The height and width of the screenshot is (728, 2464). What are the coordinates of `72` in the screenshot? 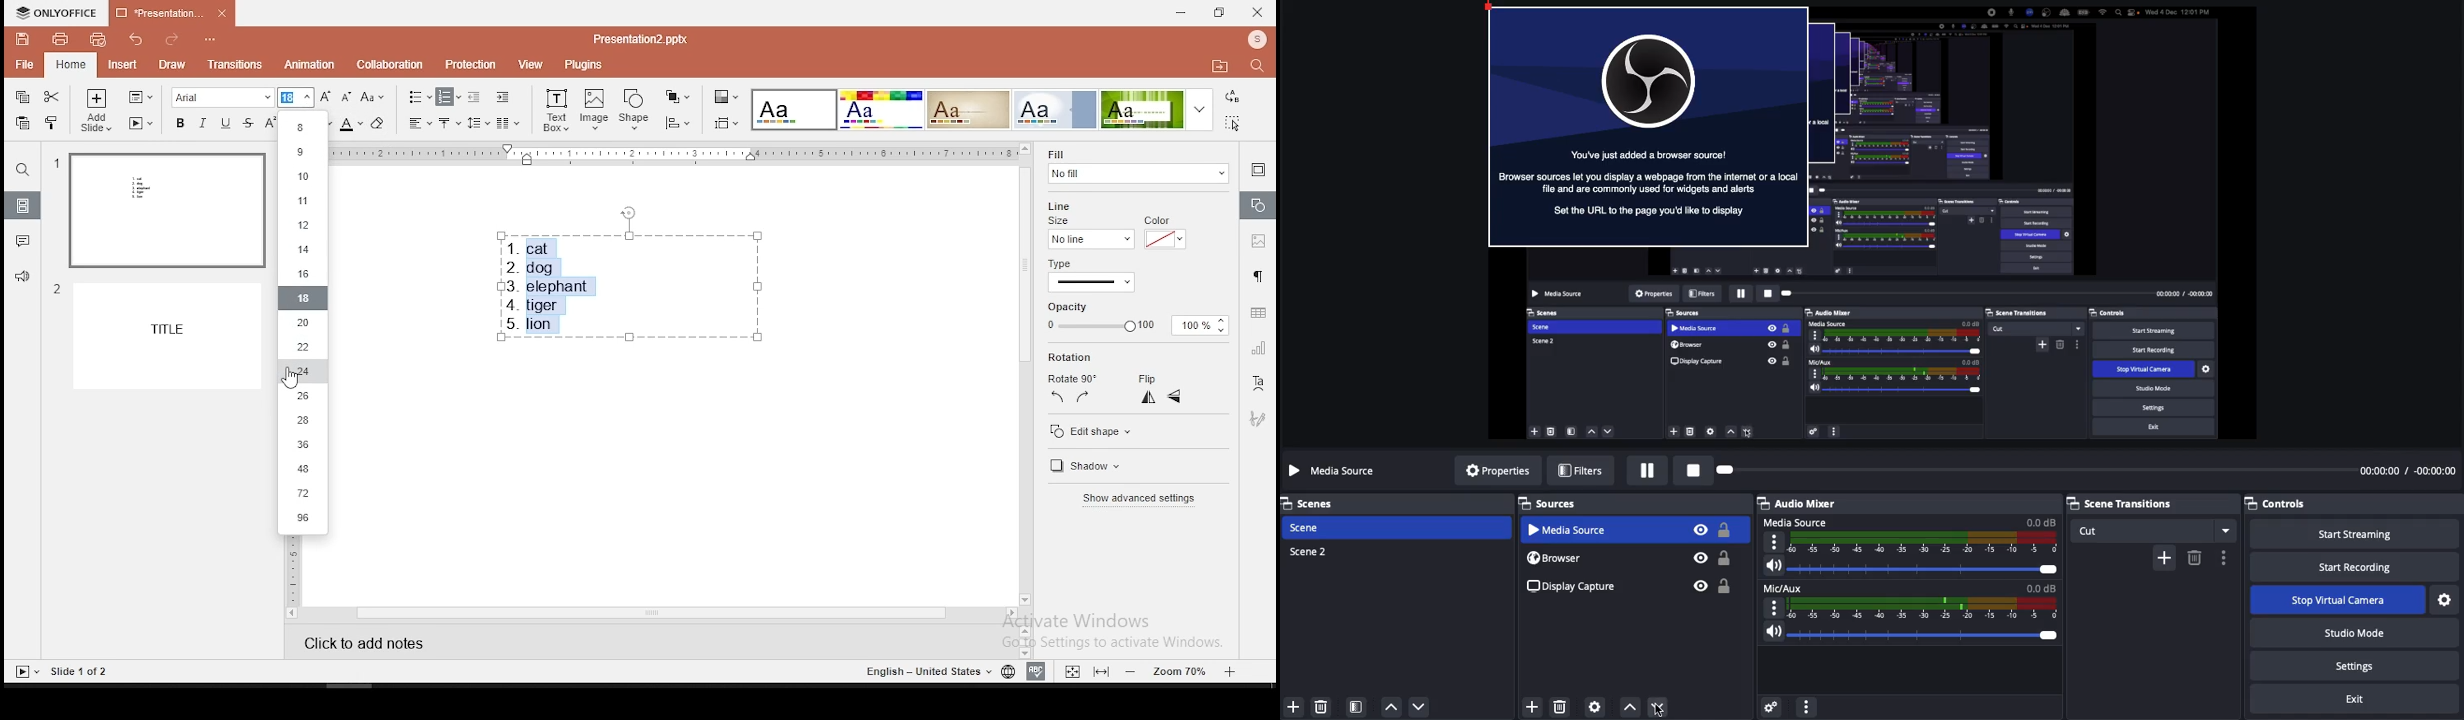 It's located at (300, 493).